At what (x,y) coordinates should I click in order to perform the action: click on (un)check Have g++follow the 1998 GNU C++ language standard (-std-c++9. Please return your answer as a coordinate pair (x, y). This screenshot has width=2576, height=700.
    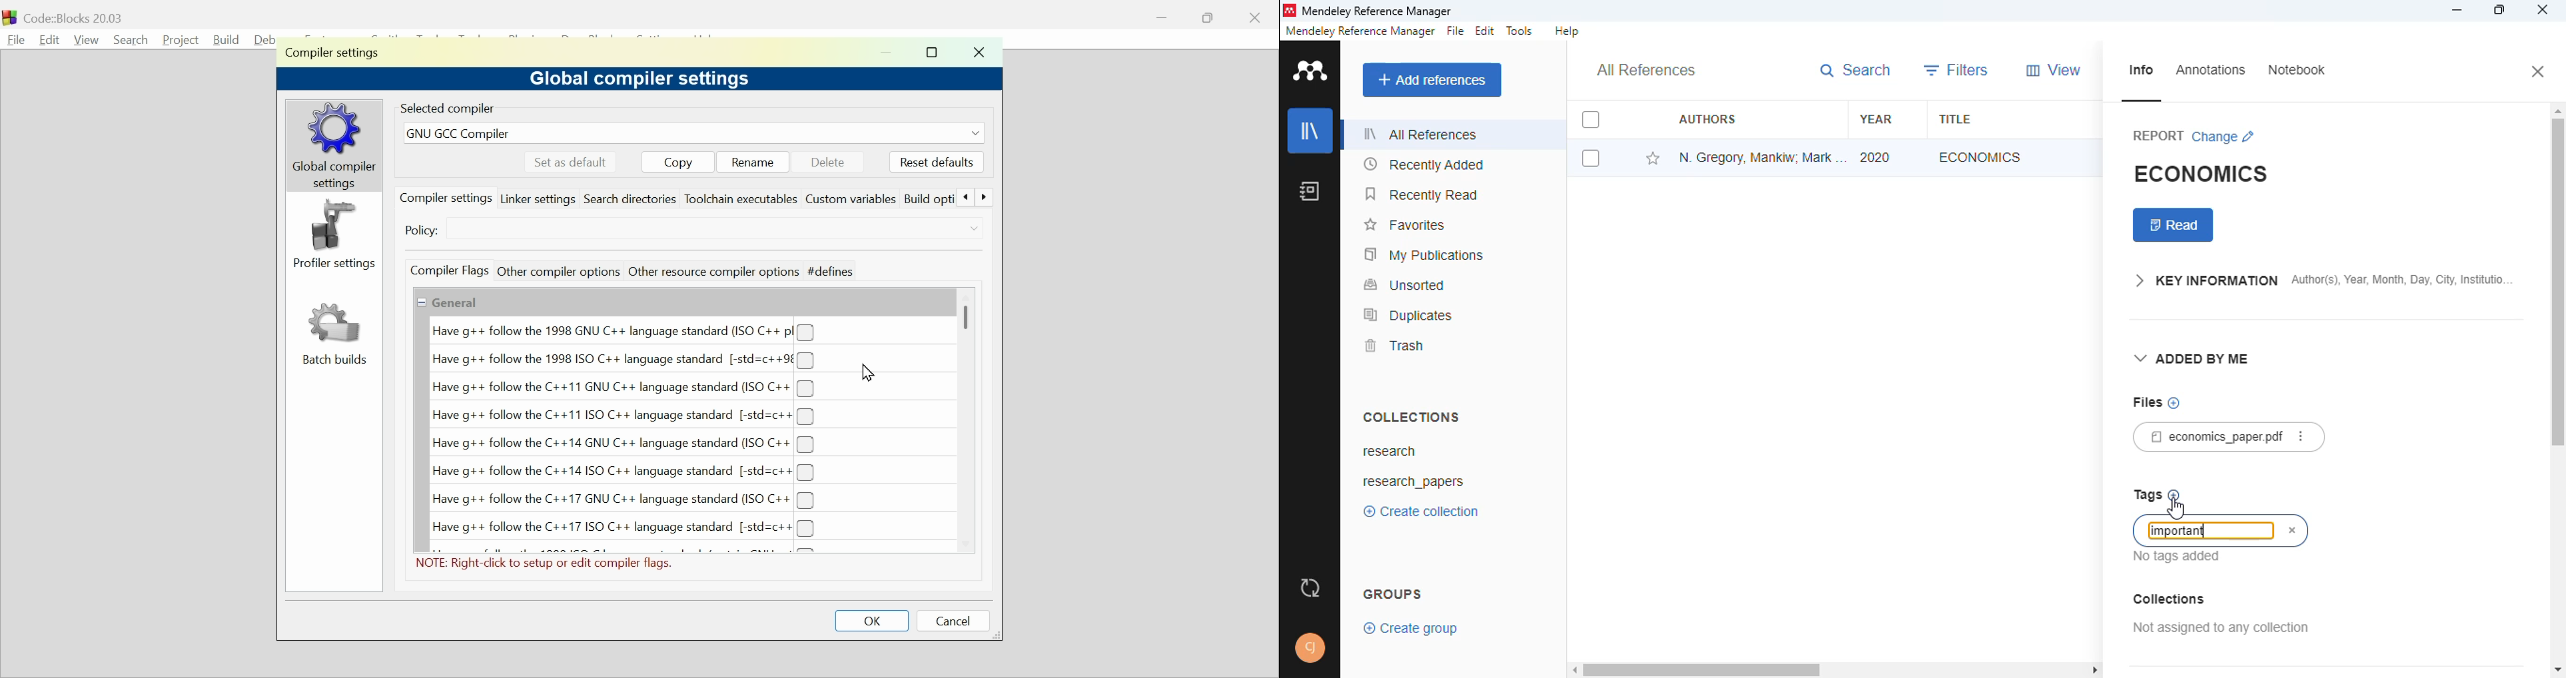
    Looking at the image, I should click on (623, 360).